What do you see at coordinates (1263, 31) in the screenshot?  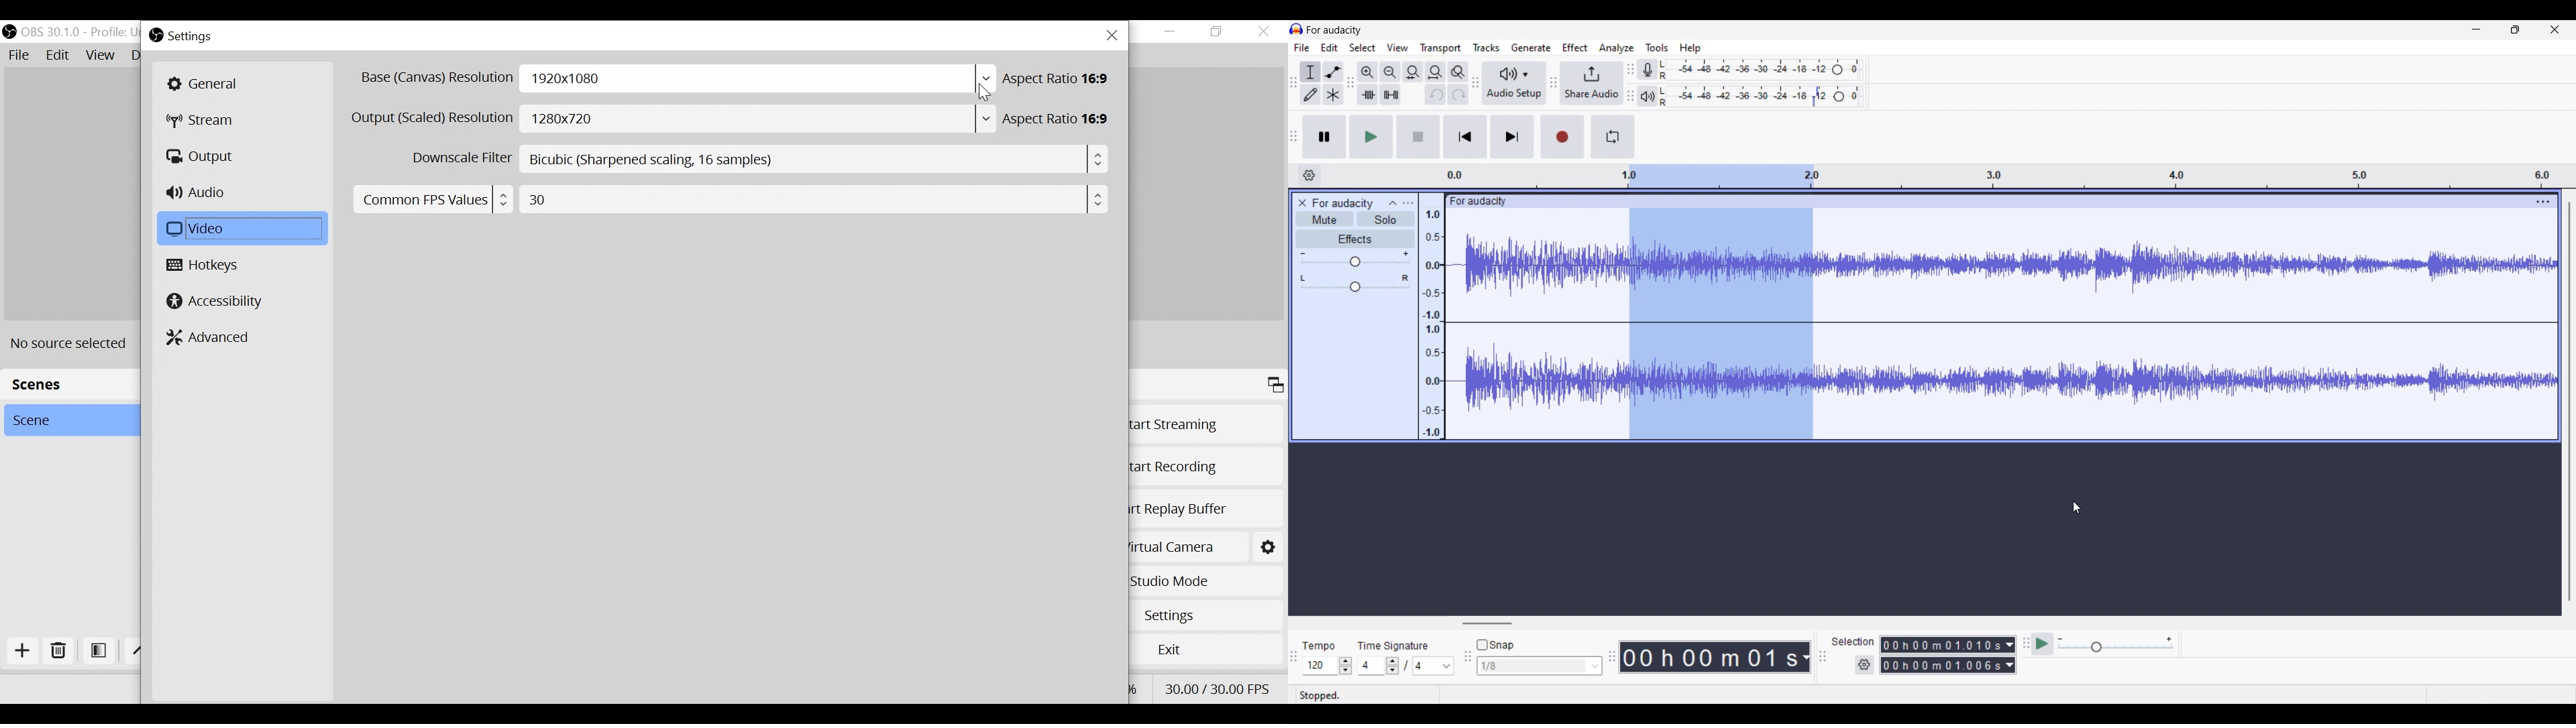 I see `Close` at bounding box center [1263, 31].